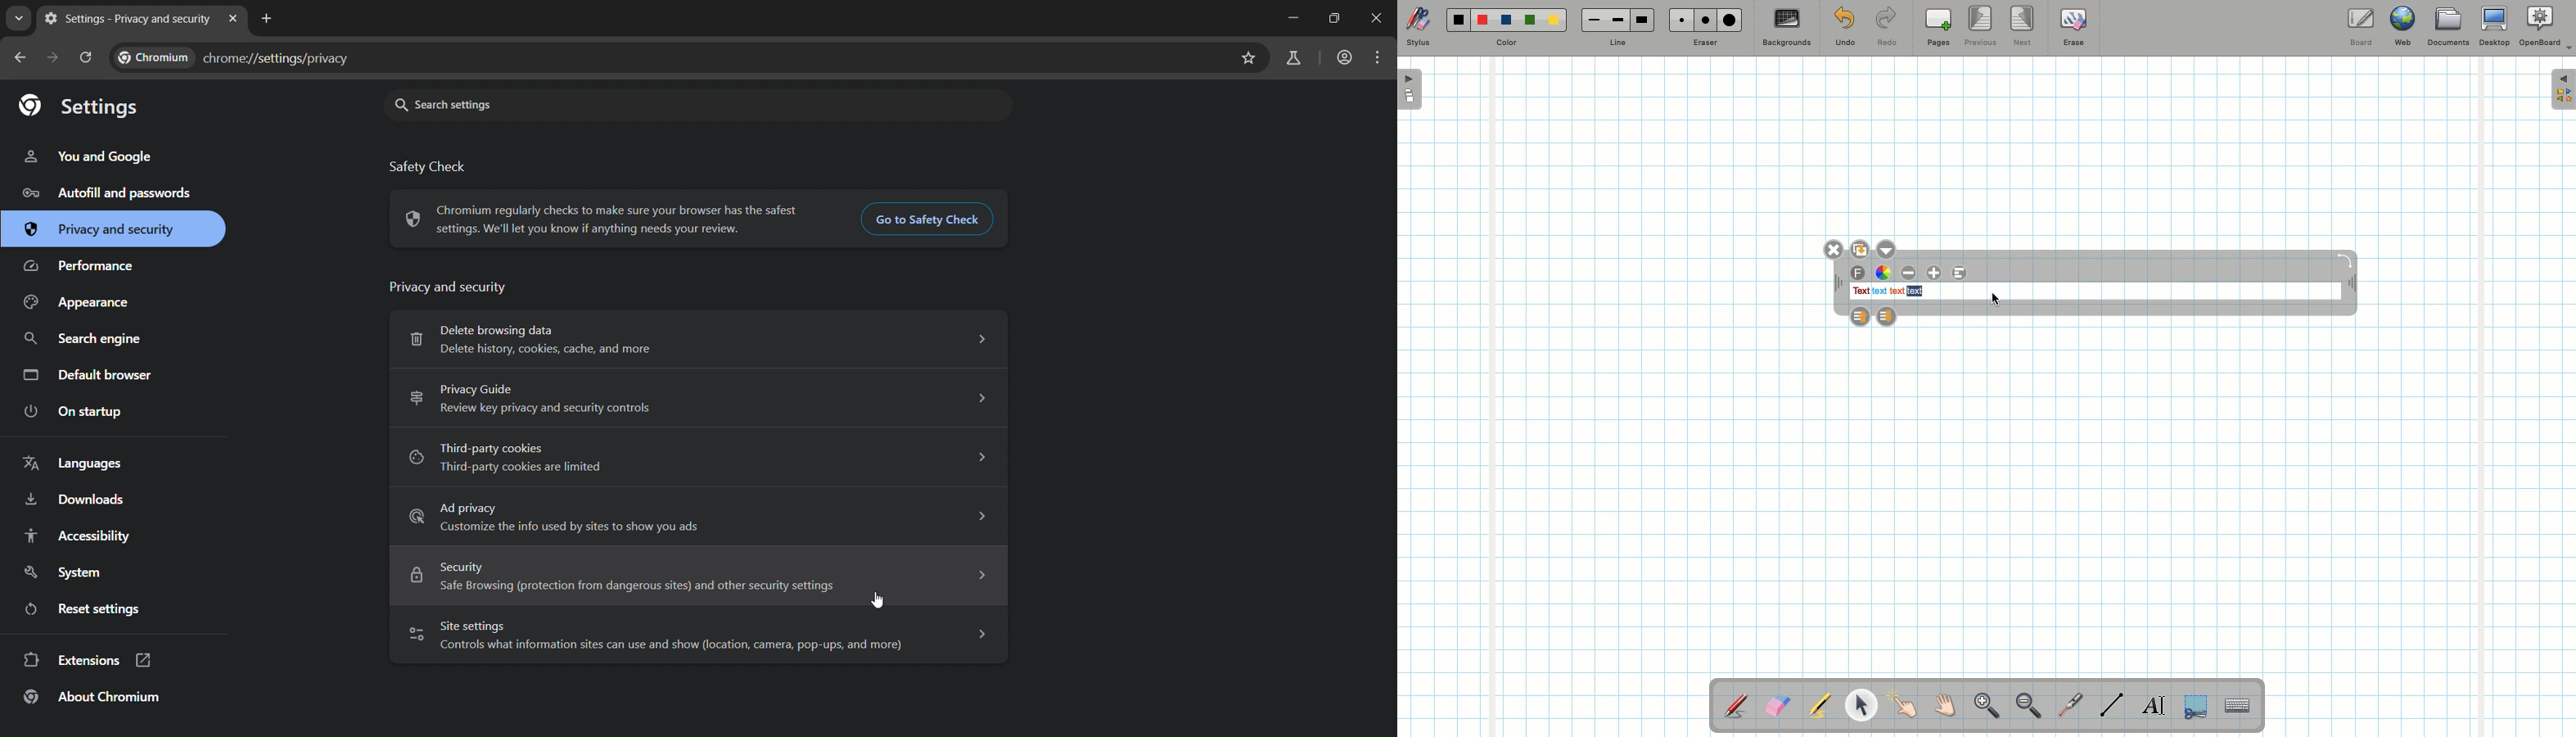 The width and height of the screenshot is (2576, 756). I want to click on Privacy and Security, so click(456, 288).